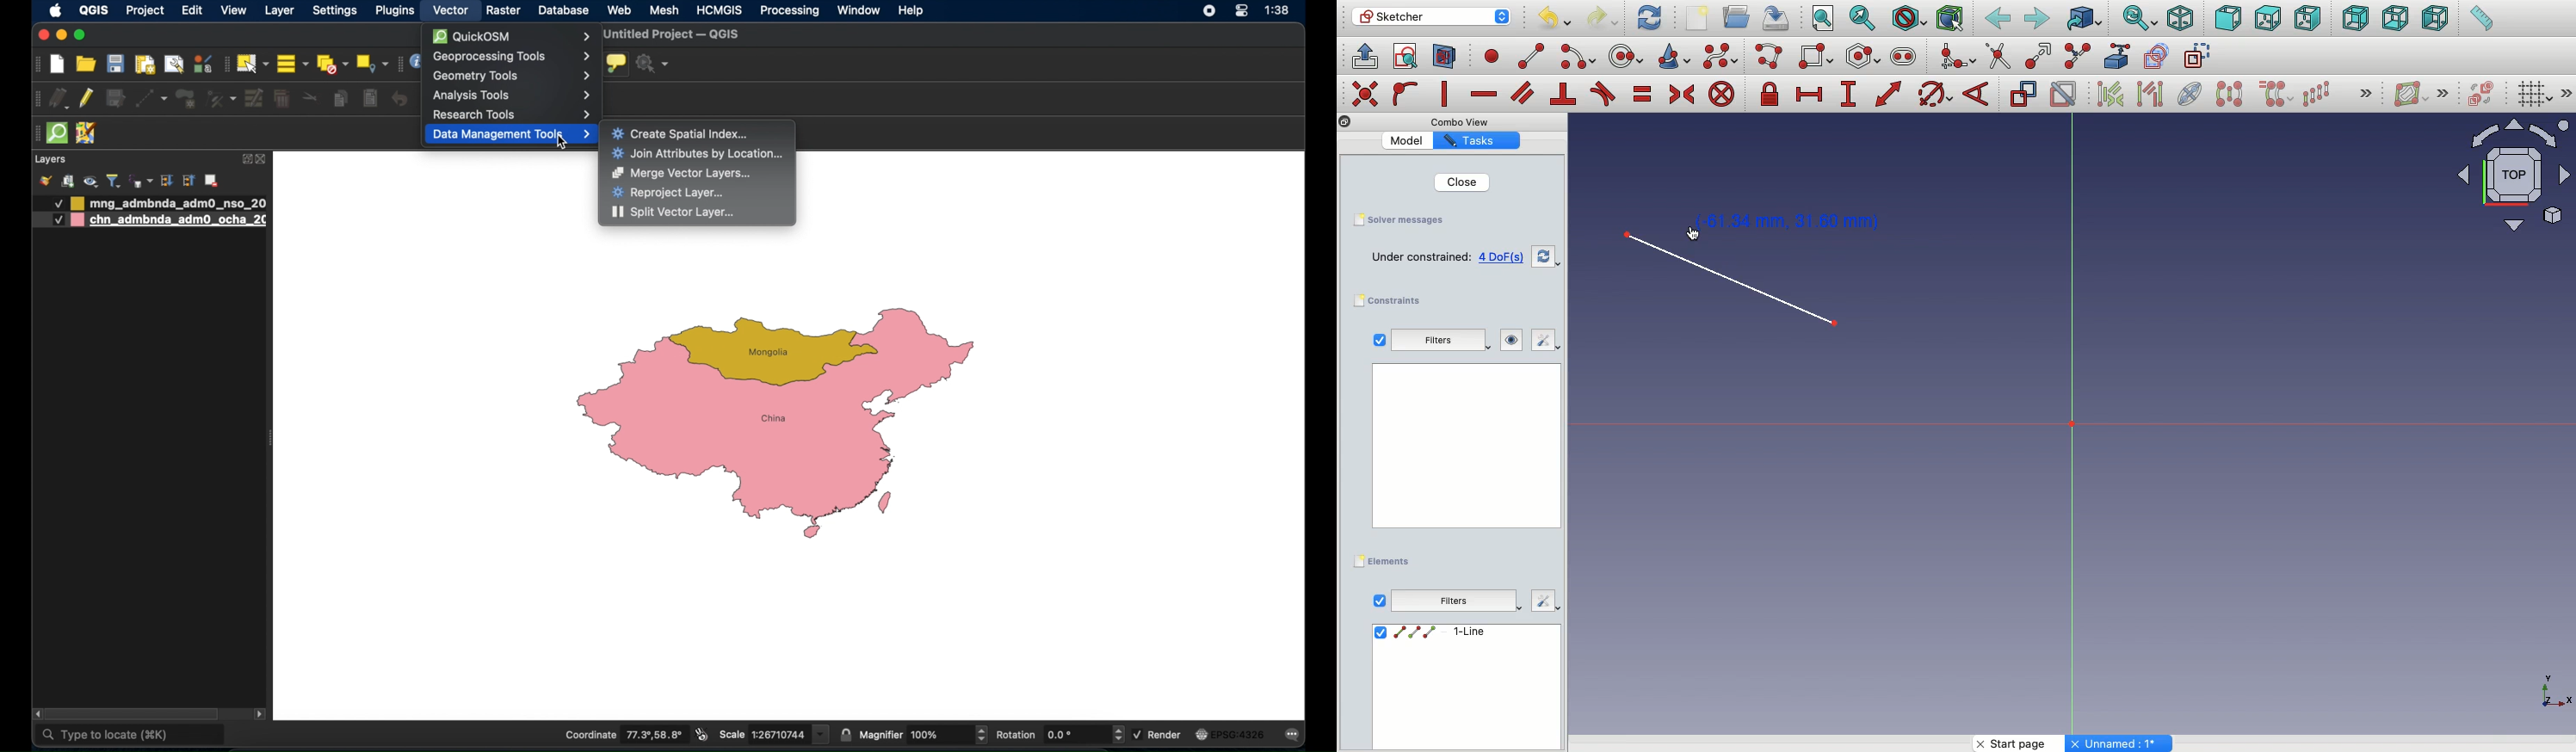 The height and width of the screenshot is (756, 2576). I want to click on Constrain vertically, so click(1447, 94).